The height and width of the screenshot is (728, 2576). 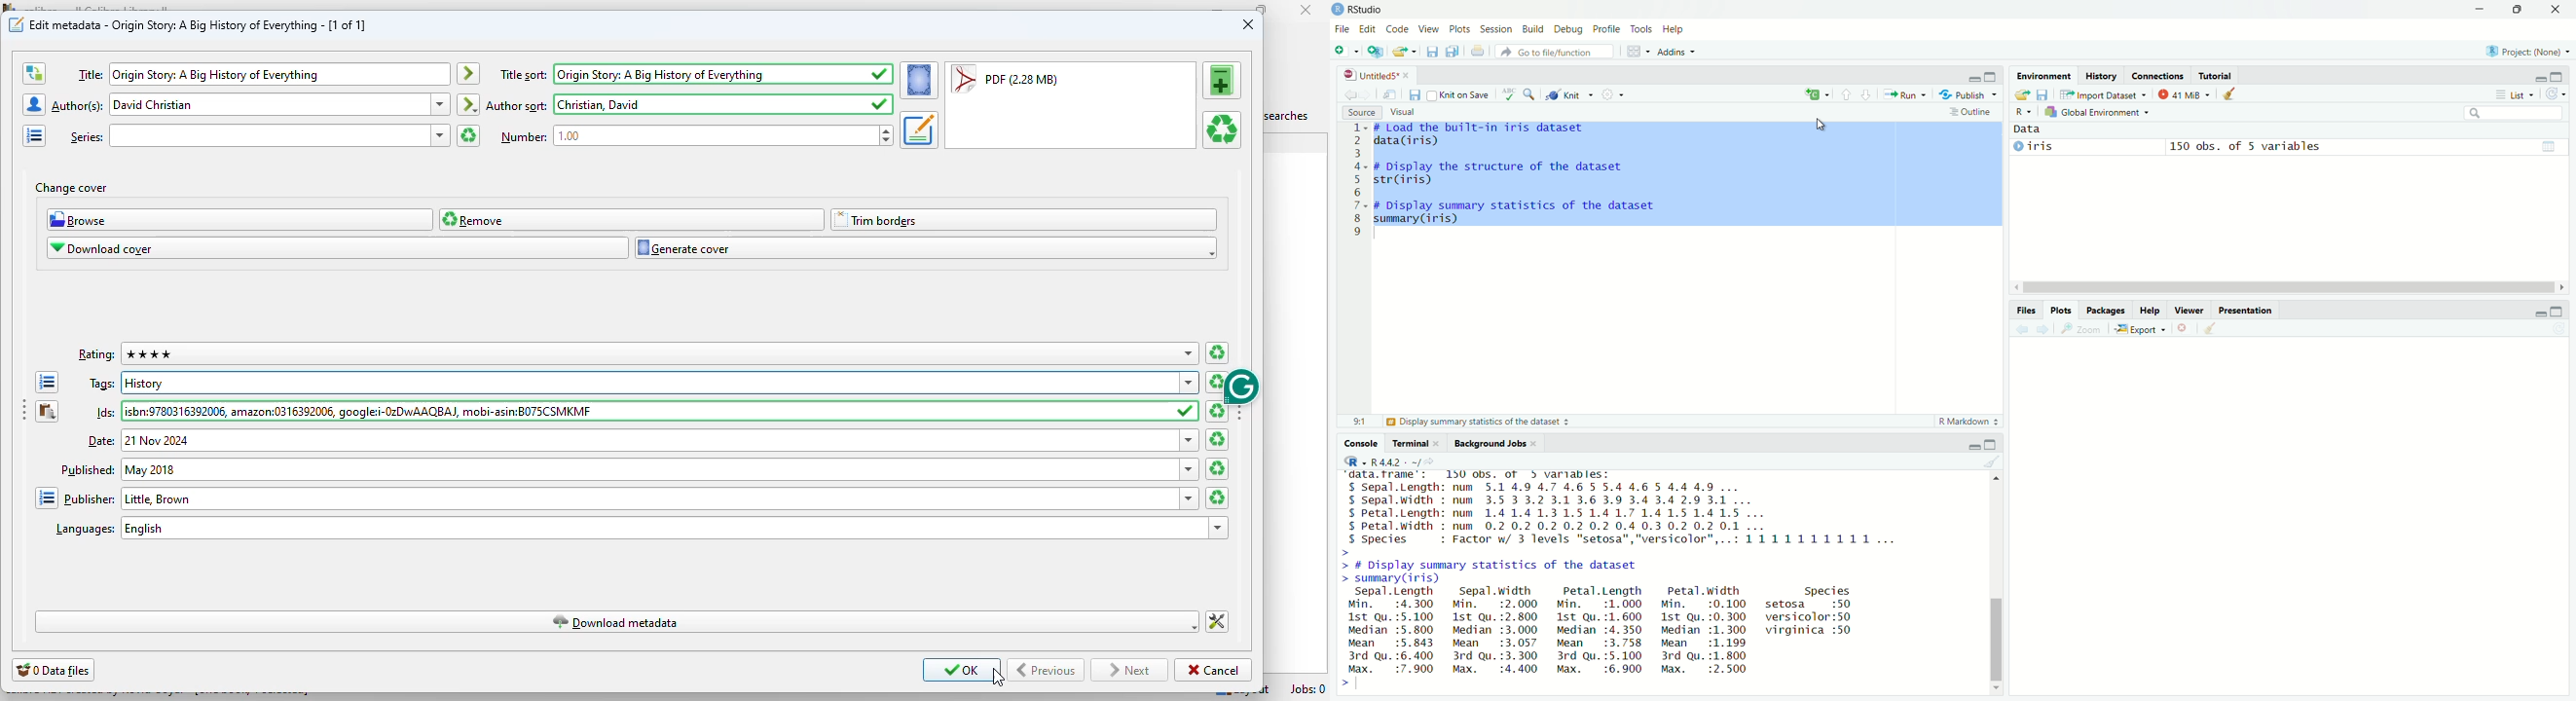 What do you see at coordinates (2042, 329) in the screenshot?
I see `Next plot` at bounding box center [2042, 329].